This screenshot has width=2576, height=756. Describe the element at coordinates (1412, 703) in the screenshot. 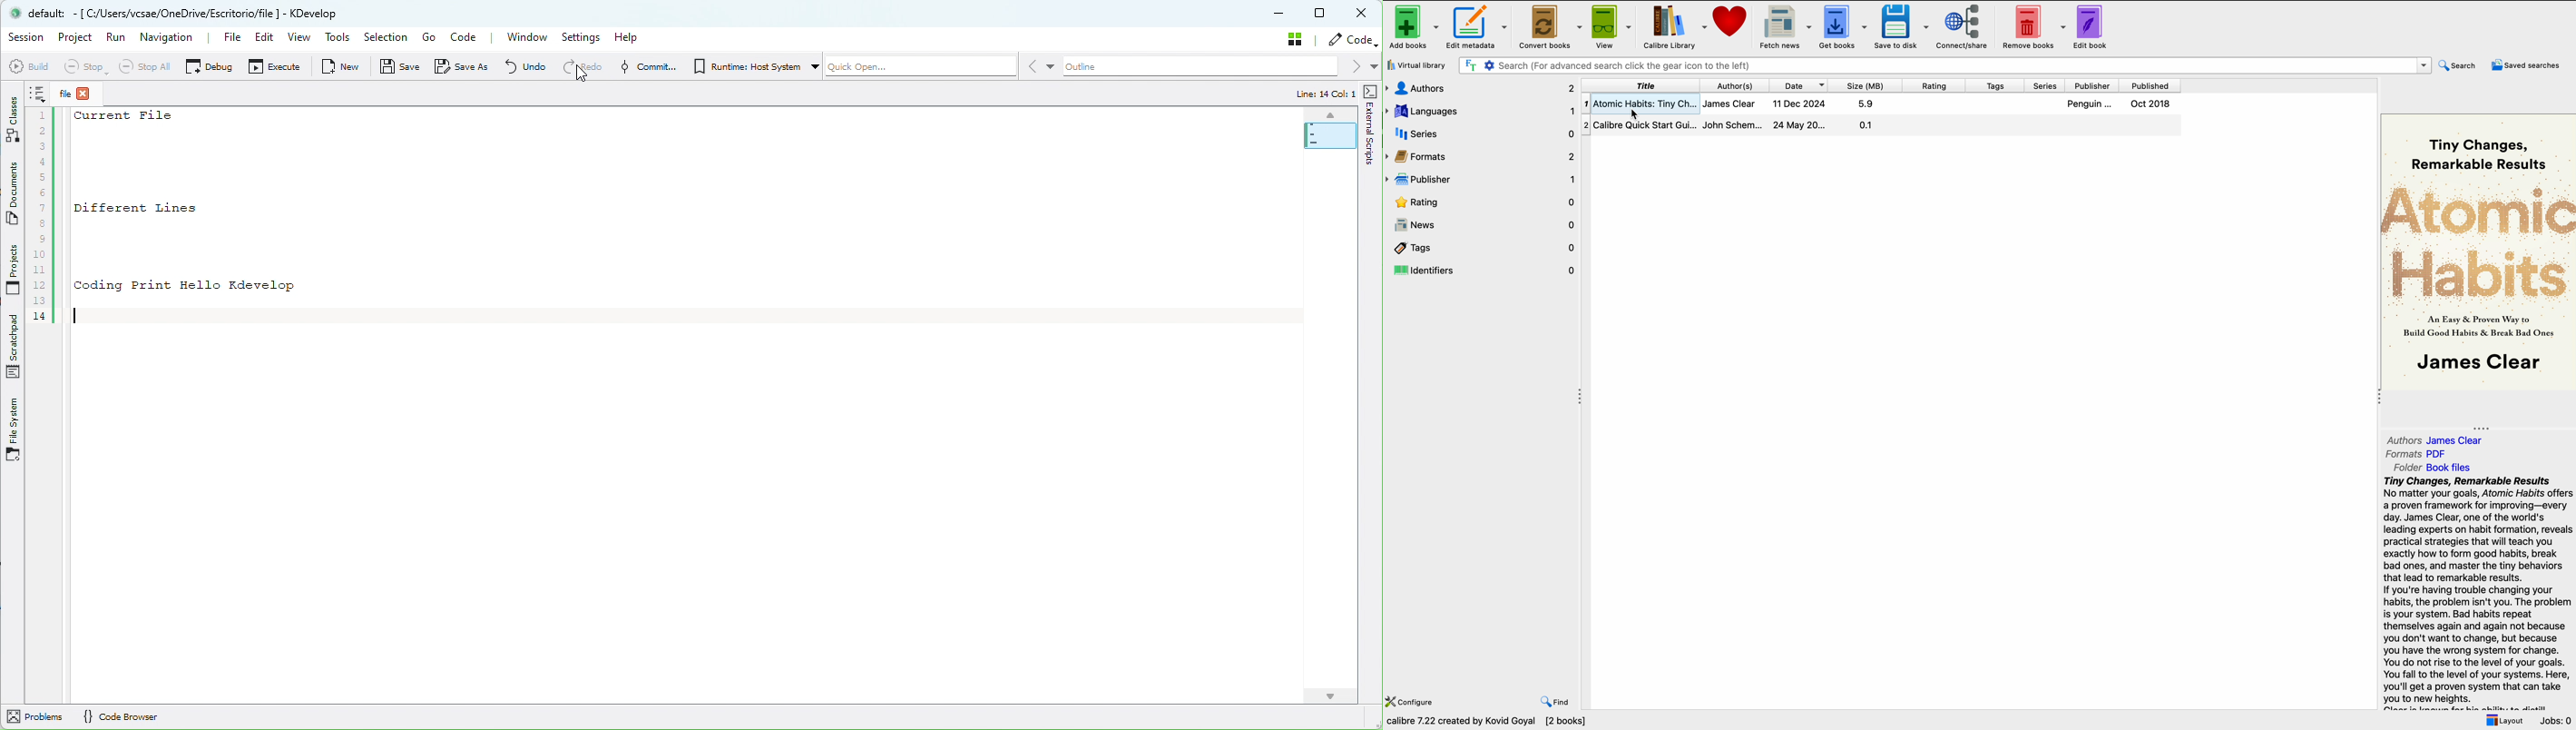

I see `configure` at that location.